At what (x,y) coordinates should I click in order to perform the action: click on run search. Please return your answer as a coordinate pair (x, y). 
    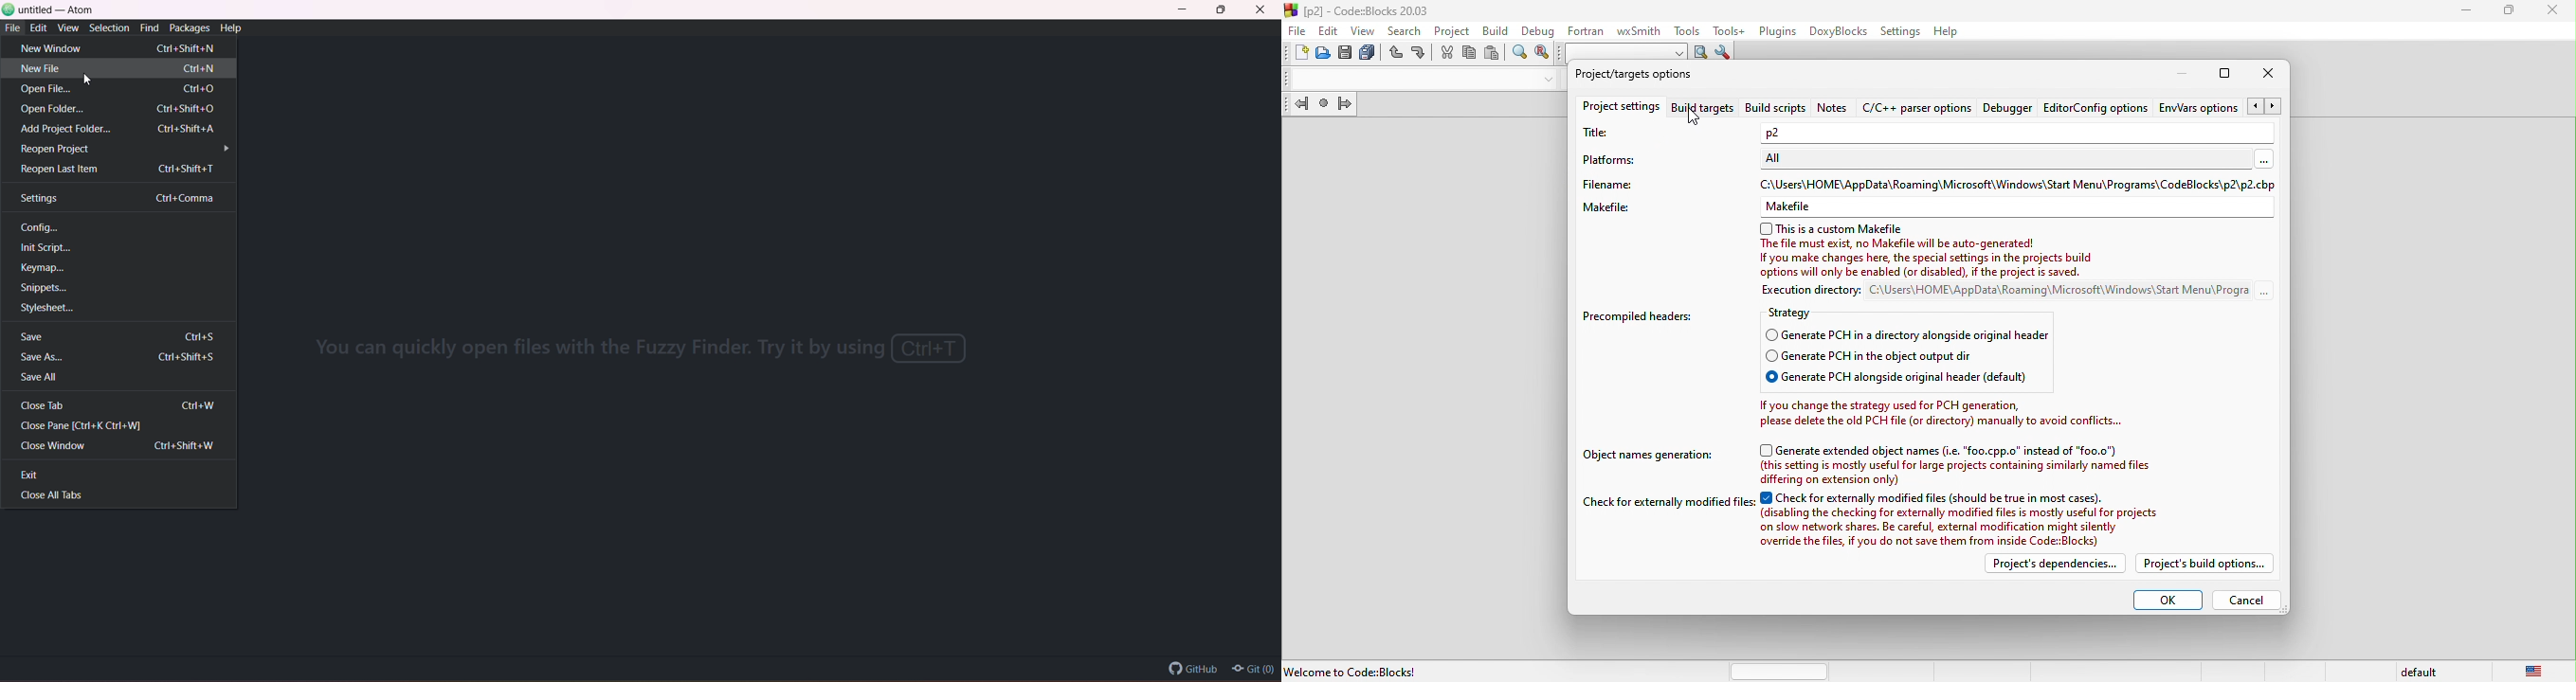
    Looking at the image, I should click on (1701, 53).